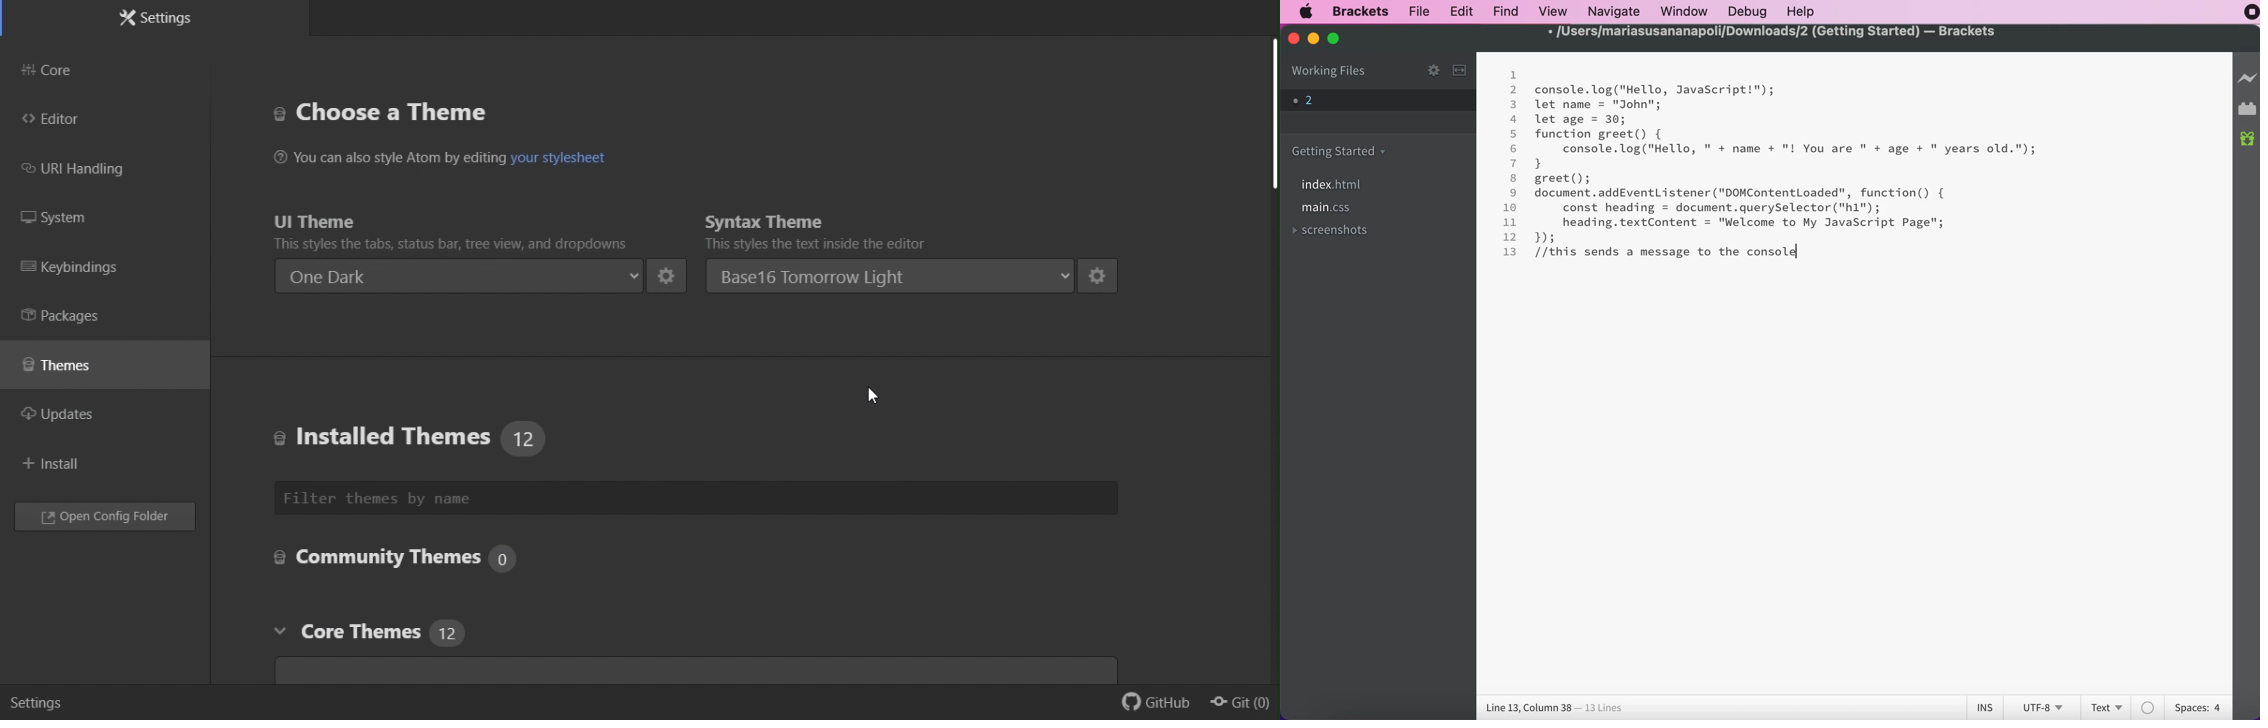  Describe the element at coordinates (1337, 40) in the screenshot. I see `maximize` at that location.